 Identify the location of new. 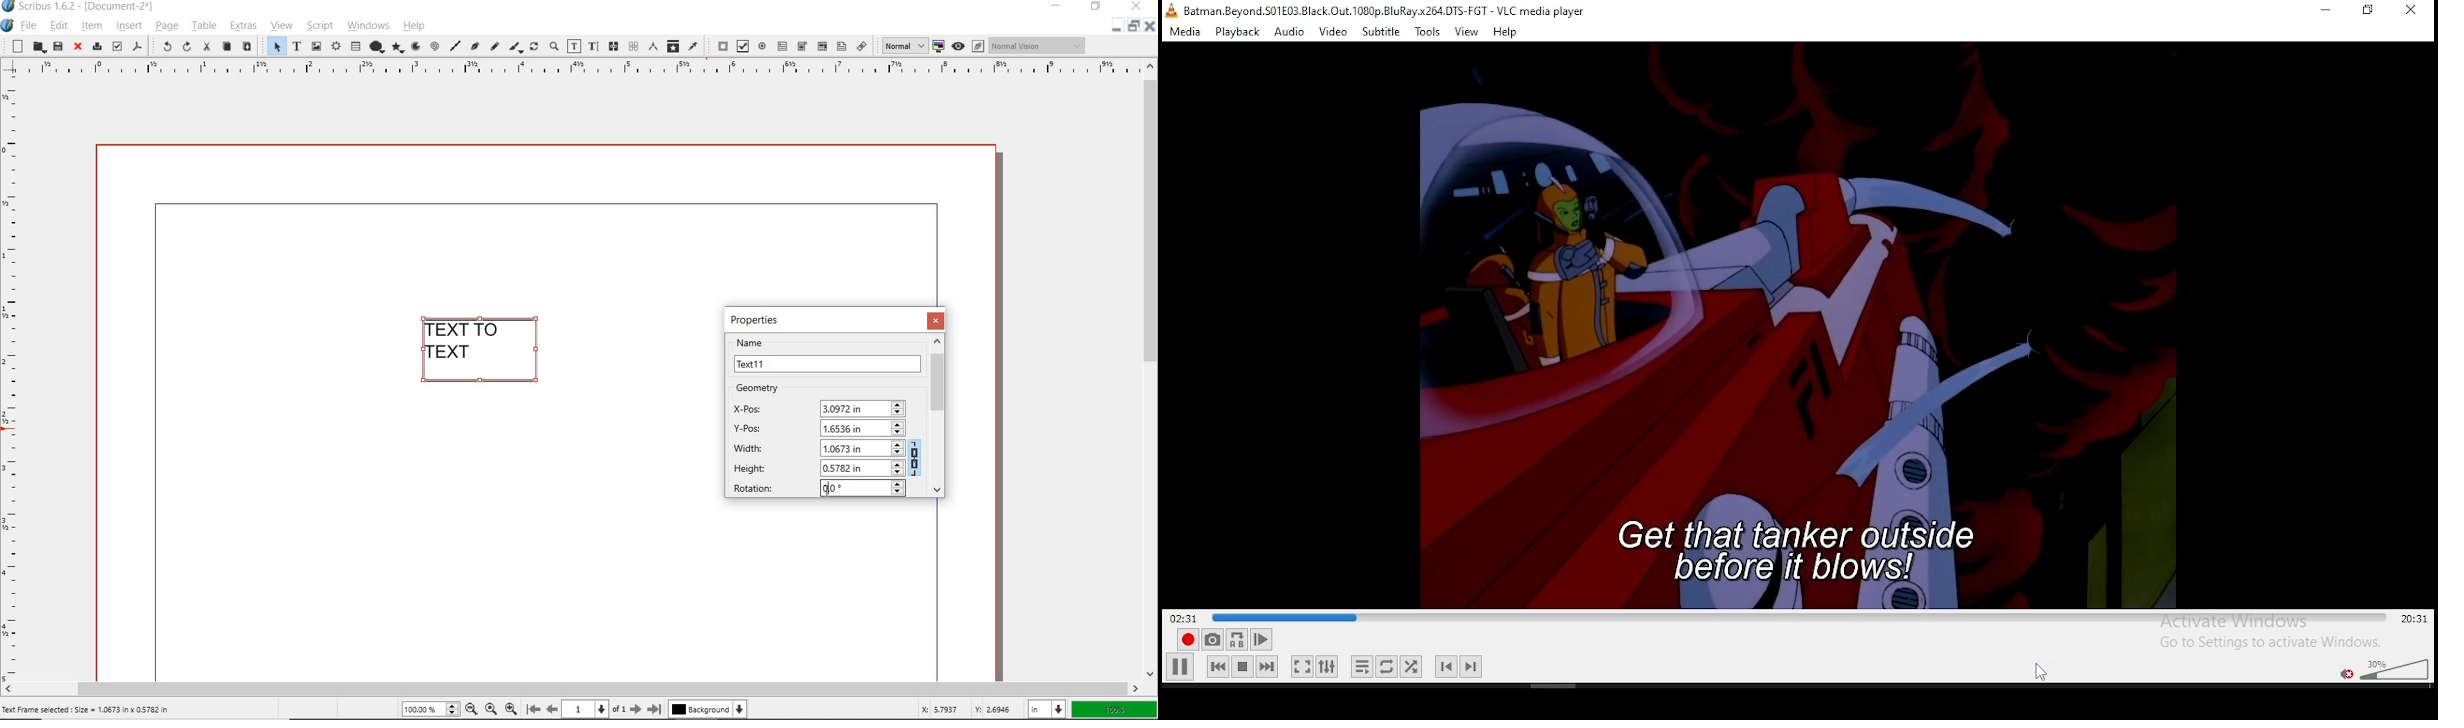
(14, 46).